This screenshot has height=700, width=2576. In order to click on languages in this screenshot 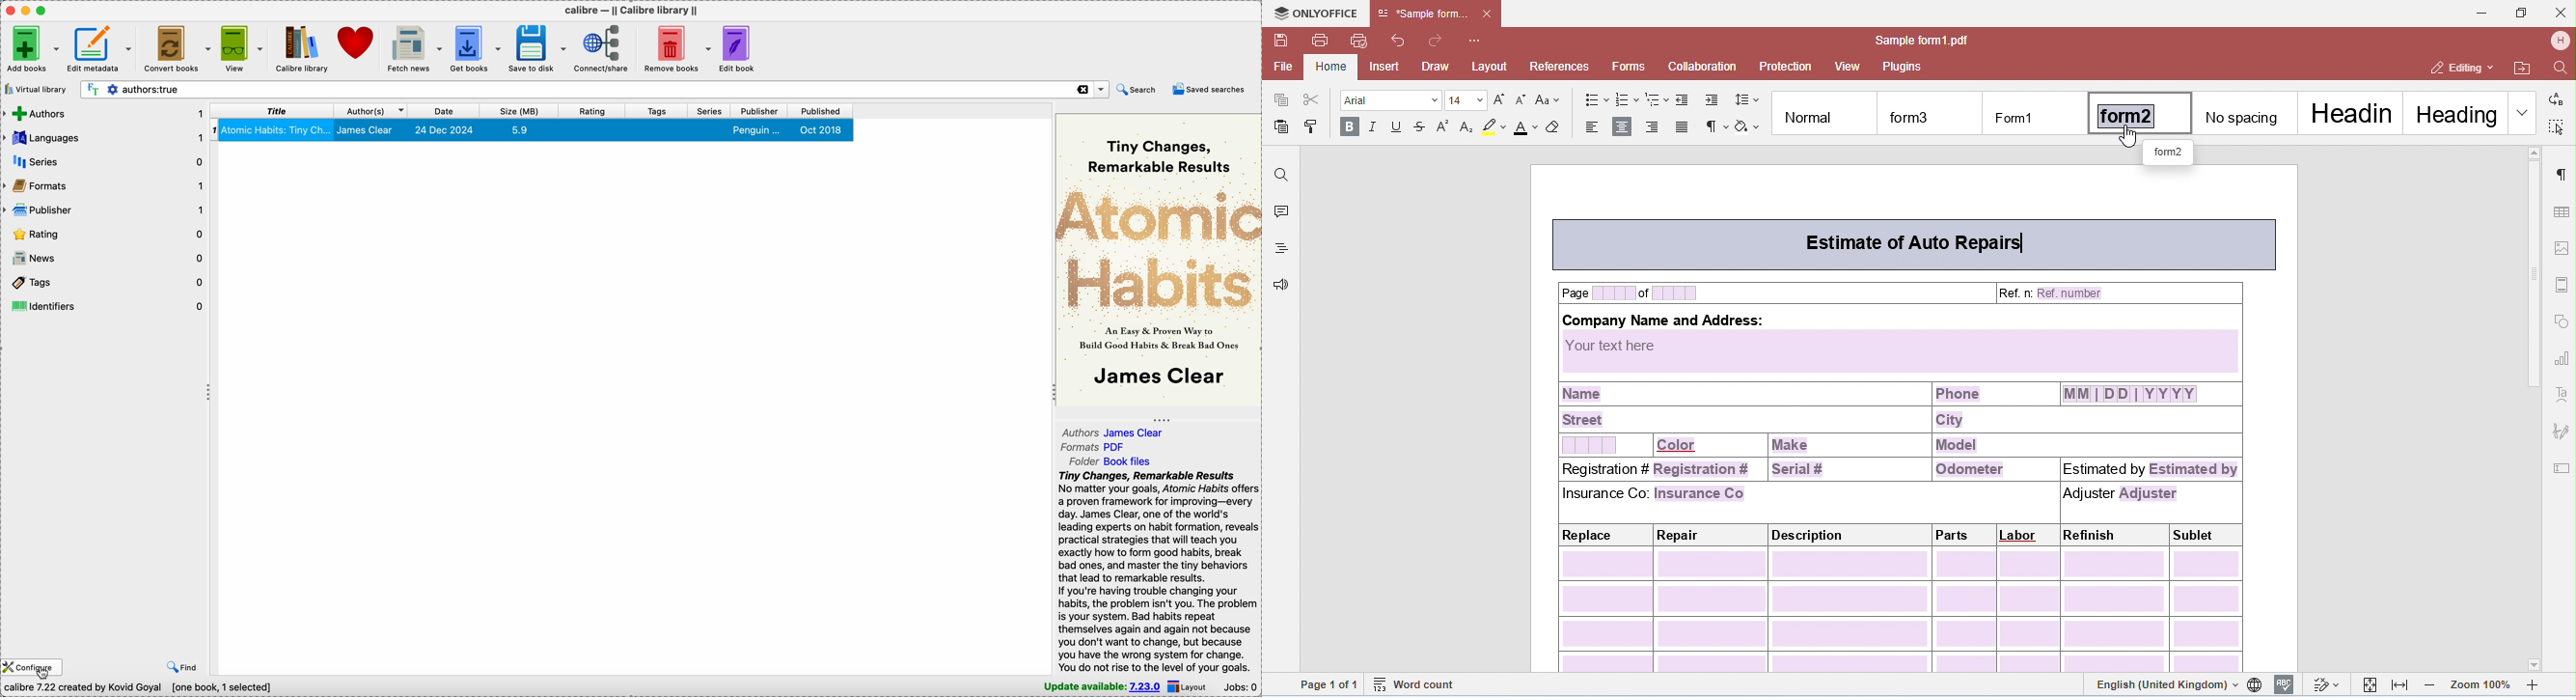, I will do `click(103, 138)`.